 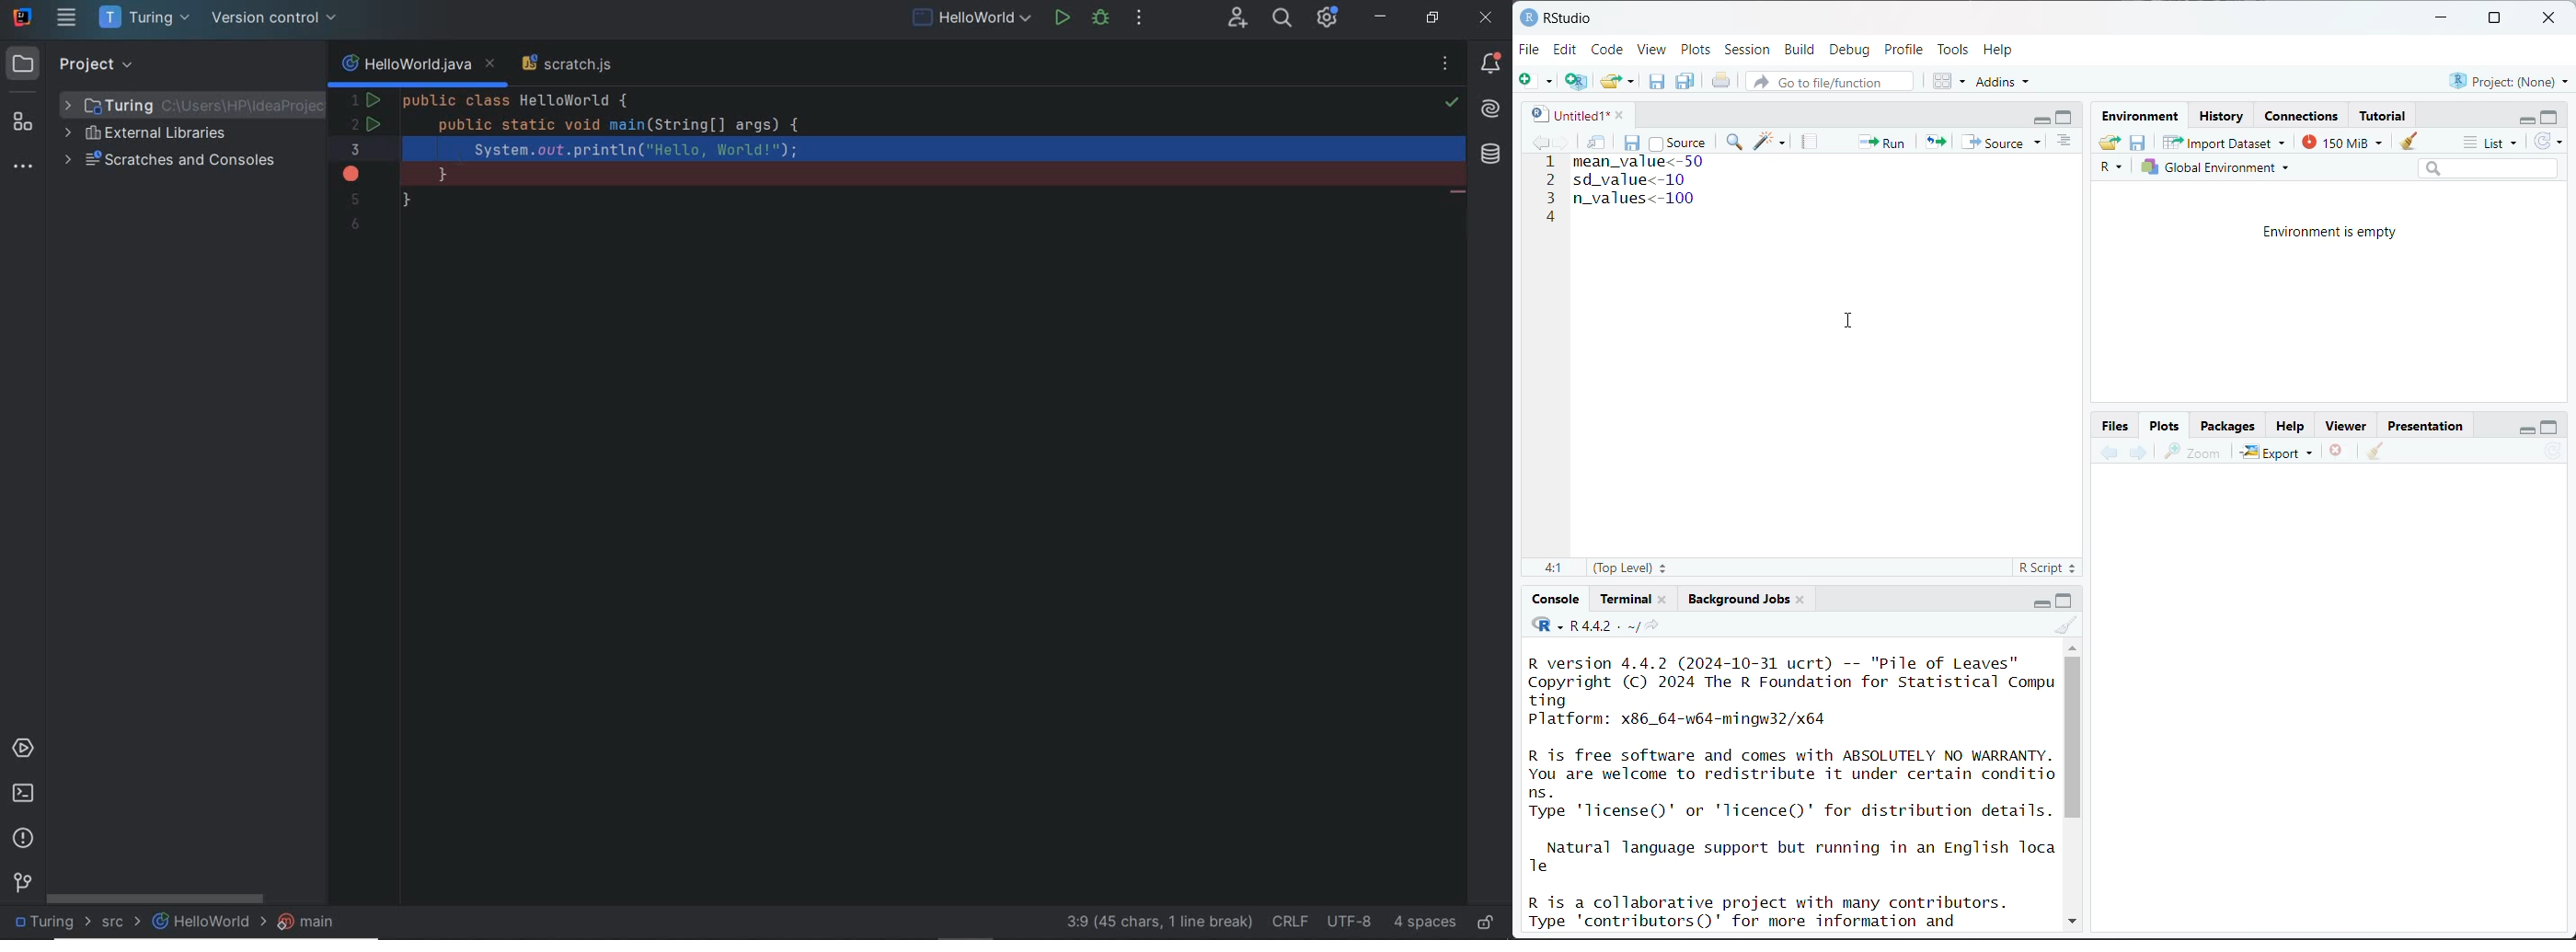 What do you see at coordinates (1556, 17) in the screenshot?
I see `RStudio` at bounding box center [1556, 17].